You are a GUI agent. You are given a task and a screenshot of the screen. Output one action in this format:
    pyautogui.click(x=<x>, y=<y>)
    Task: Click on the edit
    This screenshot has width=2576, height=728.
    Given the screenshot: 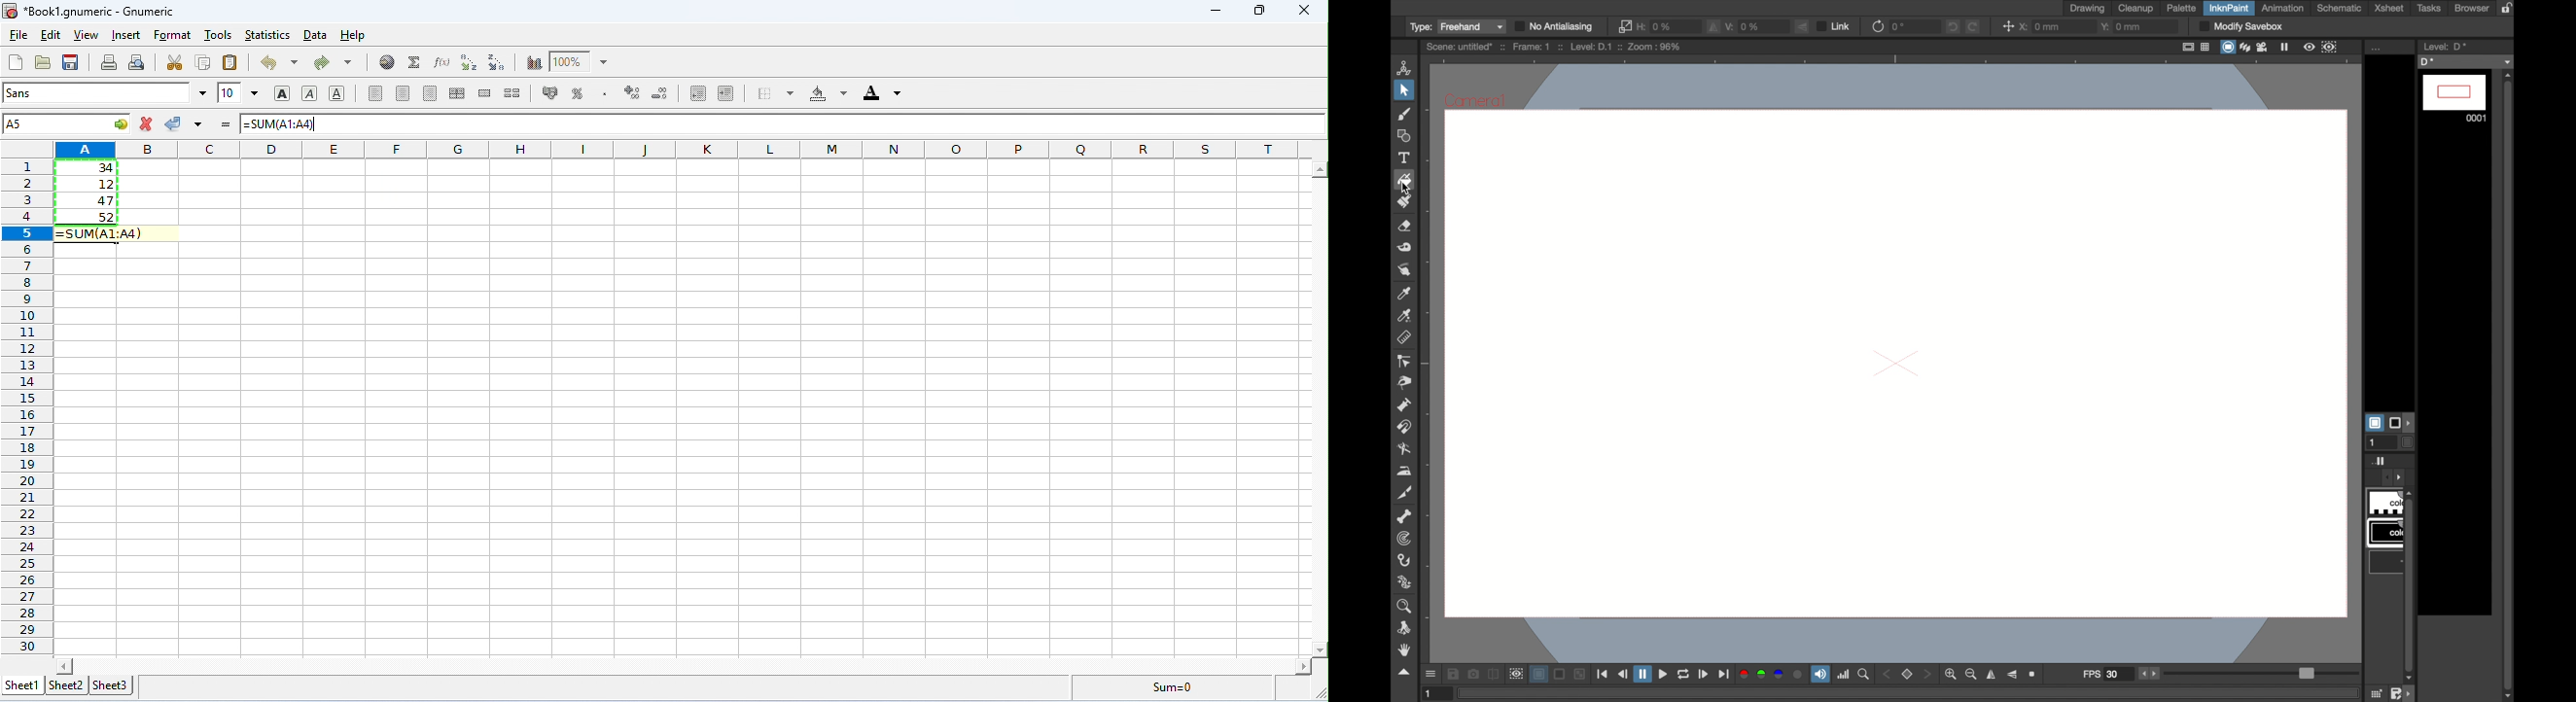 What is the action you would take?
    pyautogui.click(x=51, y=36)
    